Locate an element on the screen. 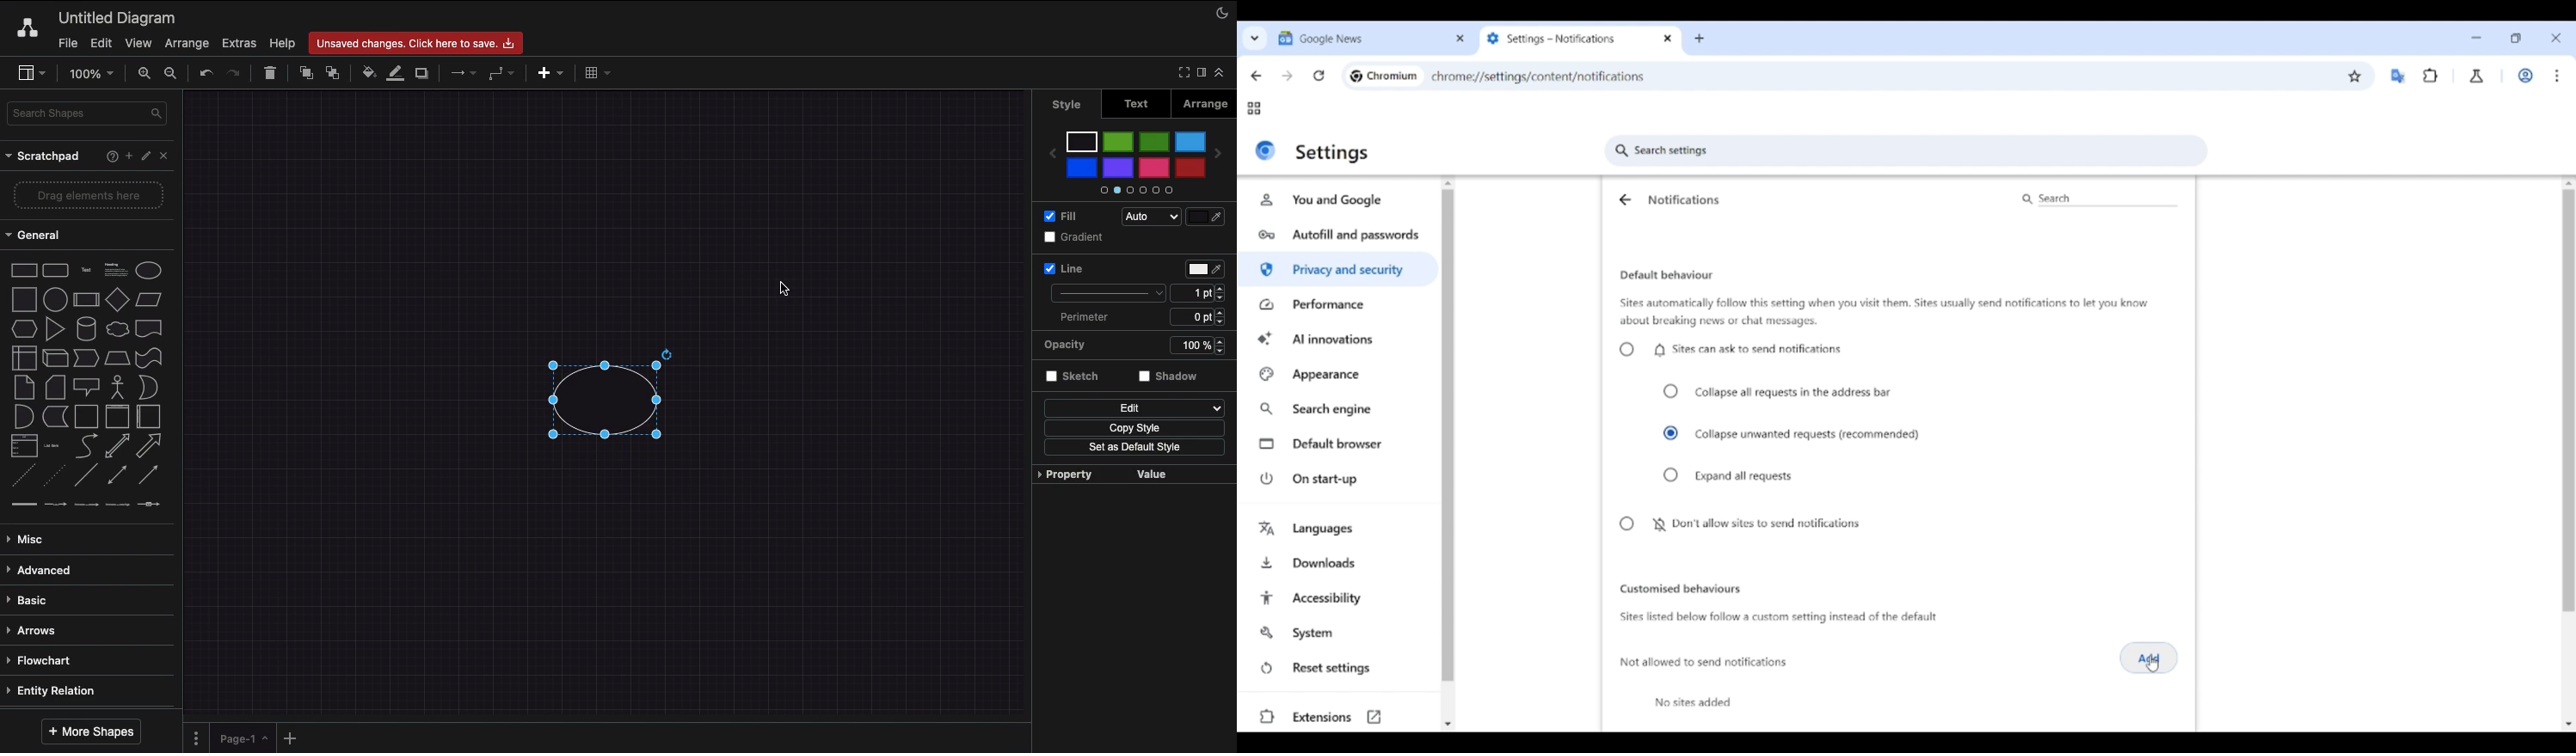  Zoom out is located at coordinates (173, 75).